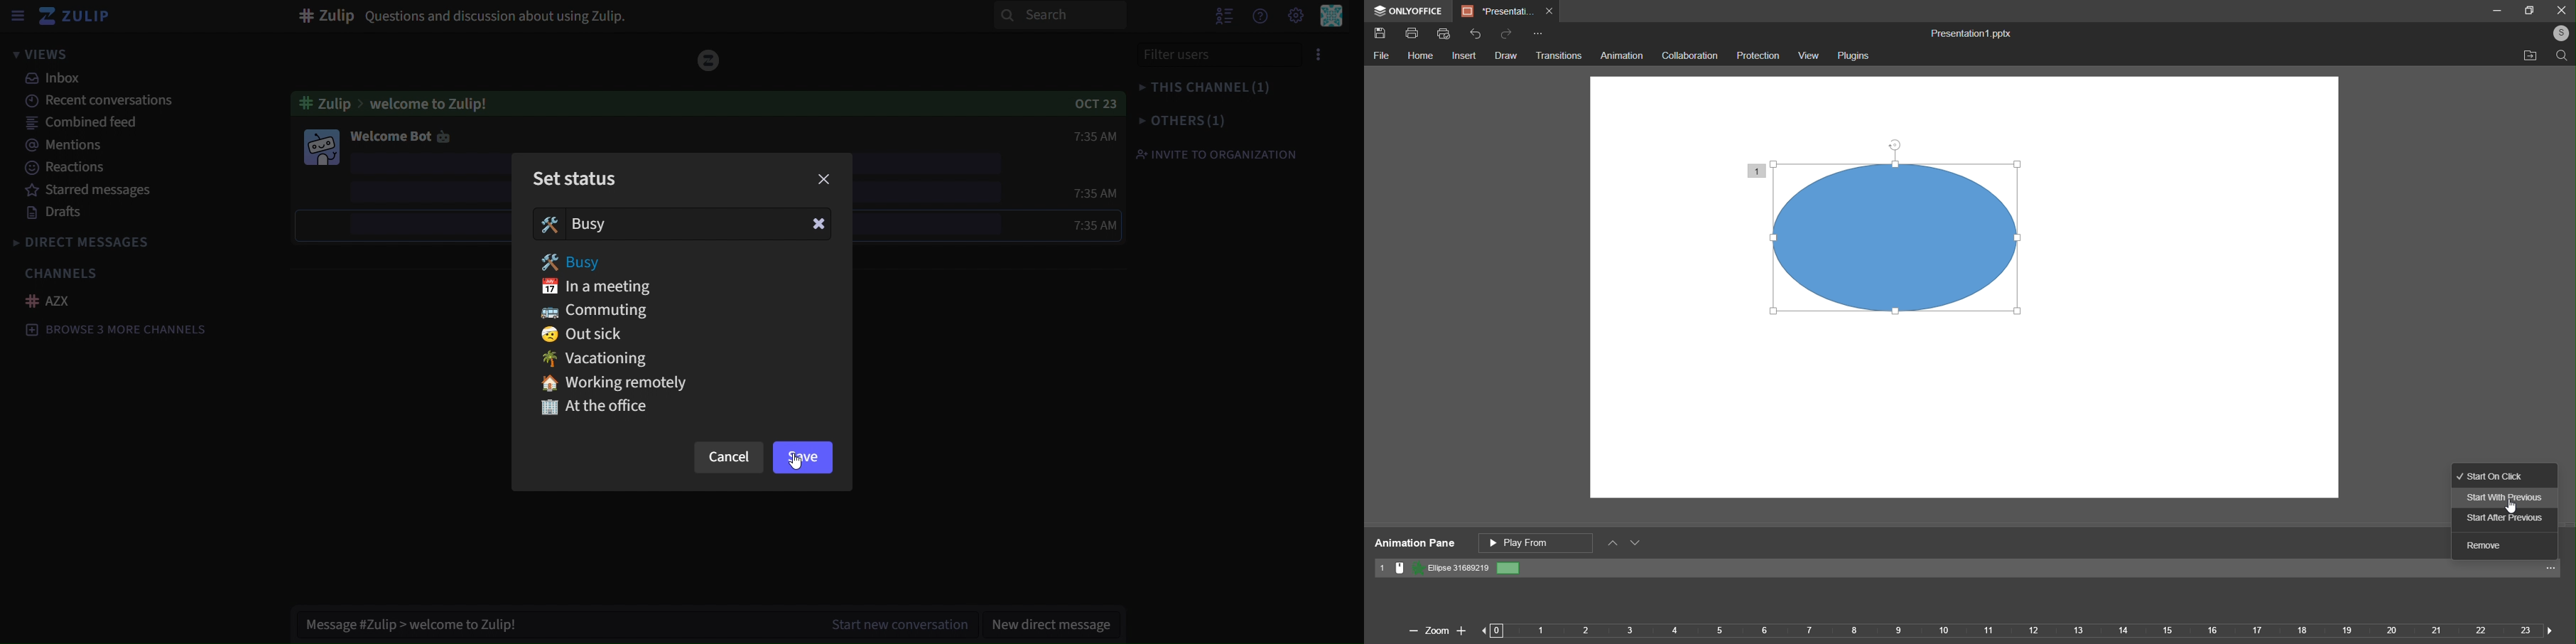  I want to click on login, so click(2560, 32).